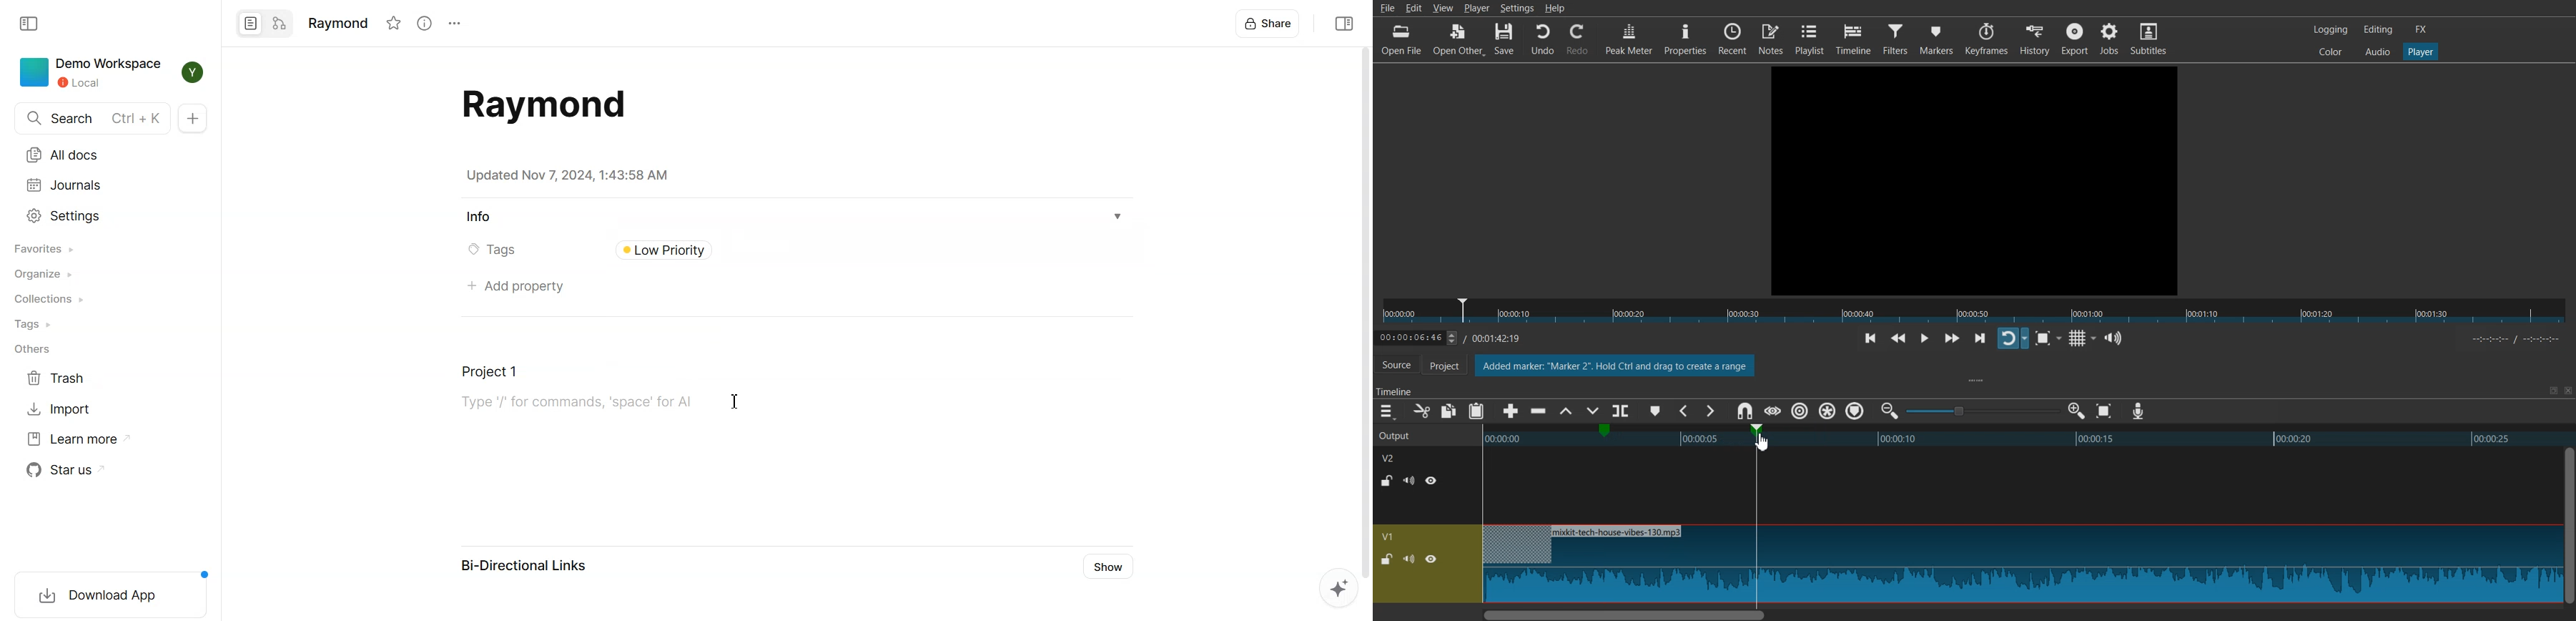 This screenshot has width=2576, height=644. I want to click on Show the volume control, so click(2114, 339).